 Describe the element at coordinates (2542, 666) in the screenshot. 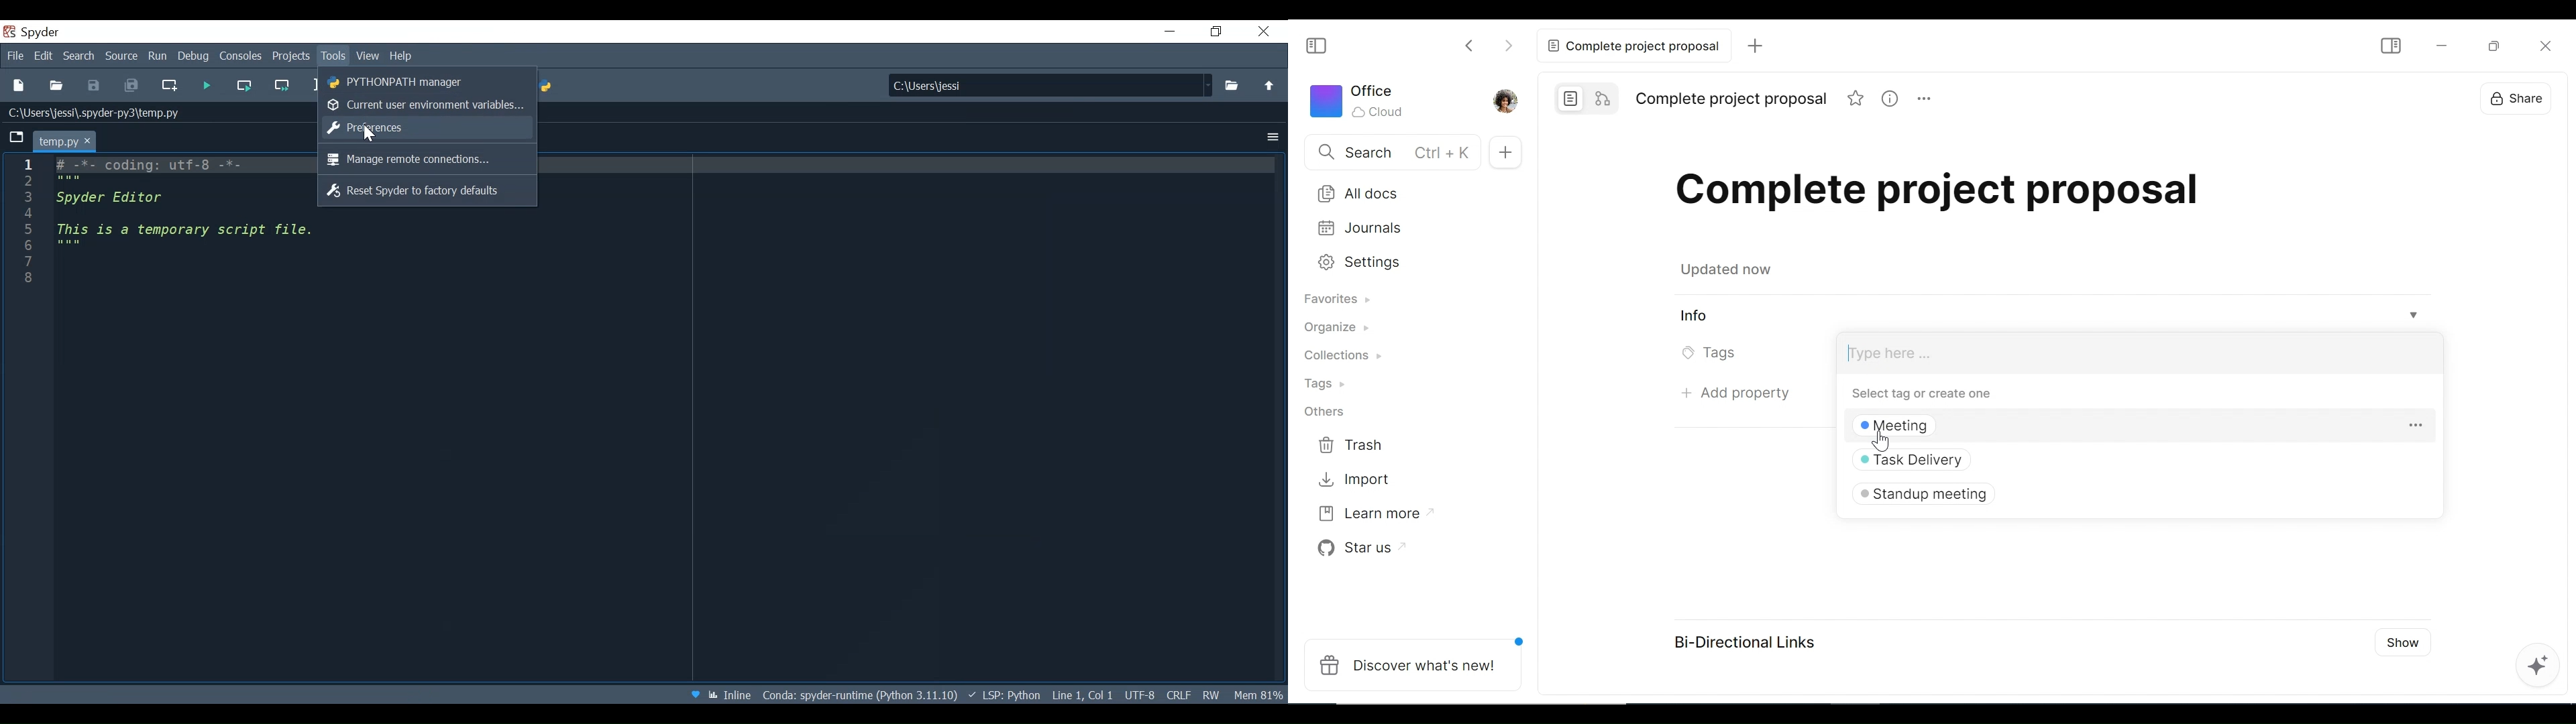

I see `AFFiNE AI` at that location.